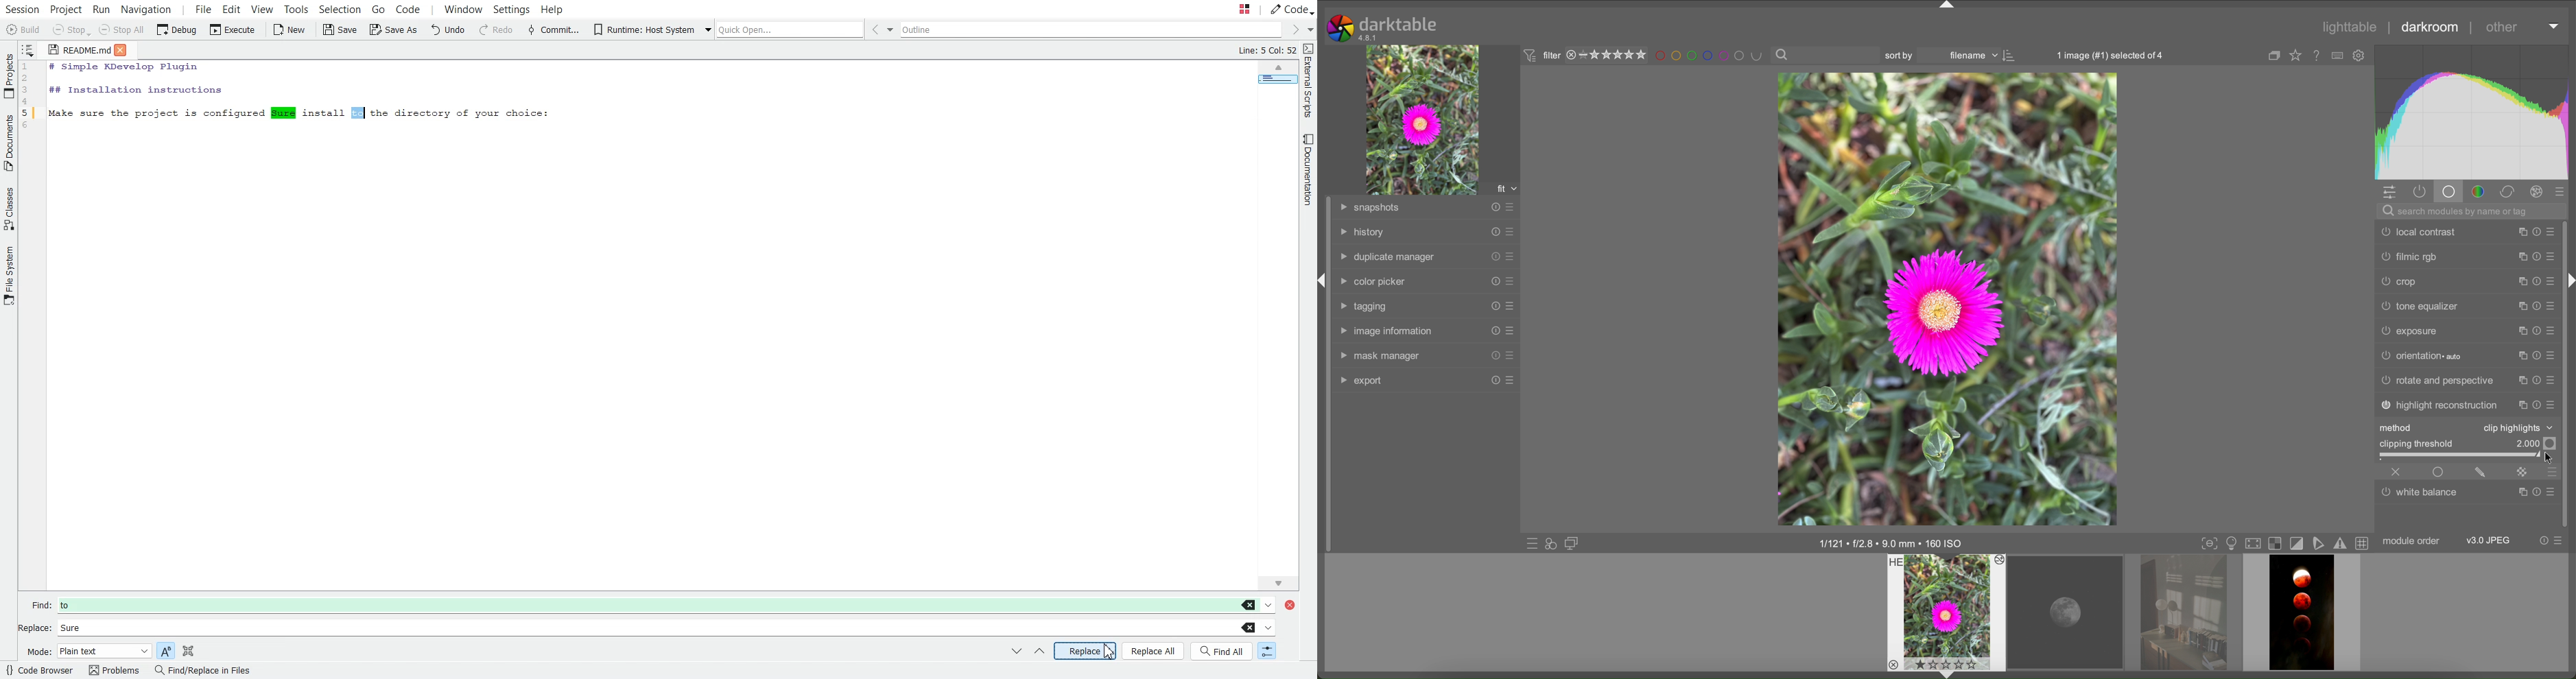 The width and height of the screenshot is (2576, 700). What do you see at coordinates (134, 89) in the screenshot?
I see `## Installation instructions` at bounding box center [134, 89].